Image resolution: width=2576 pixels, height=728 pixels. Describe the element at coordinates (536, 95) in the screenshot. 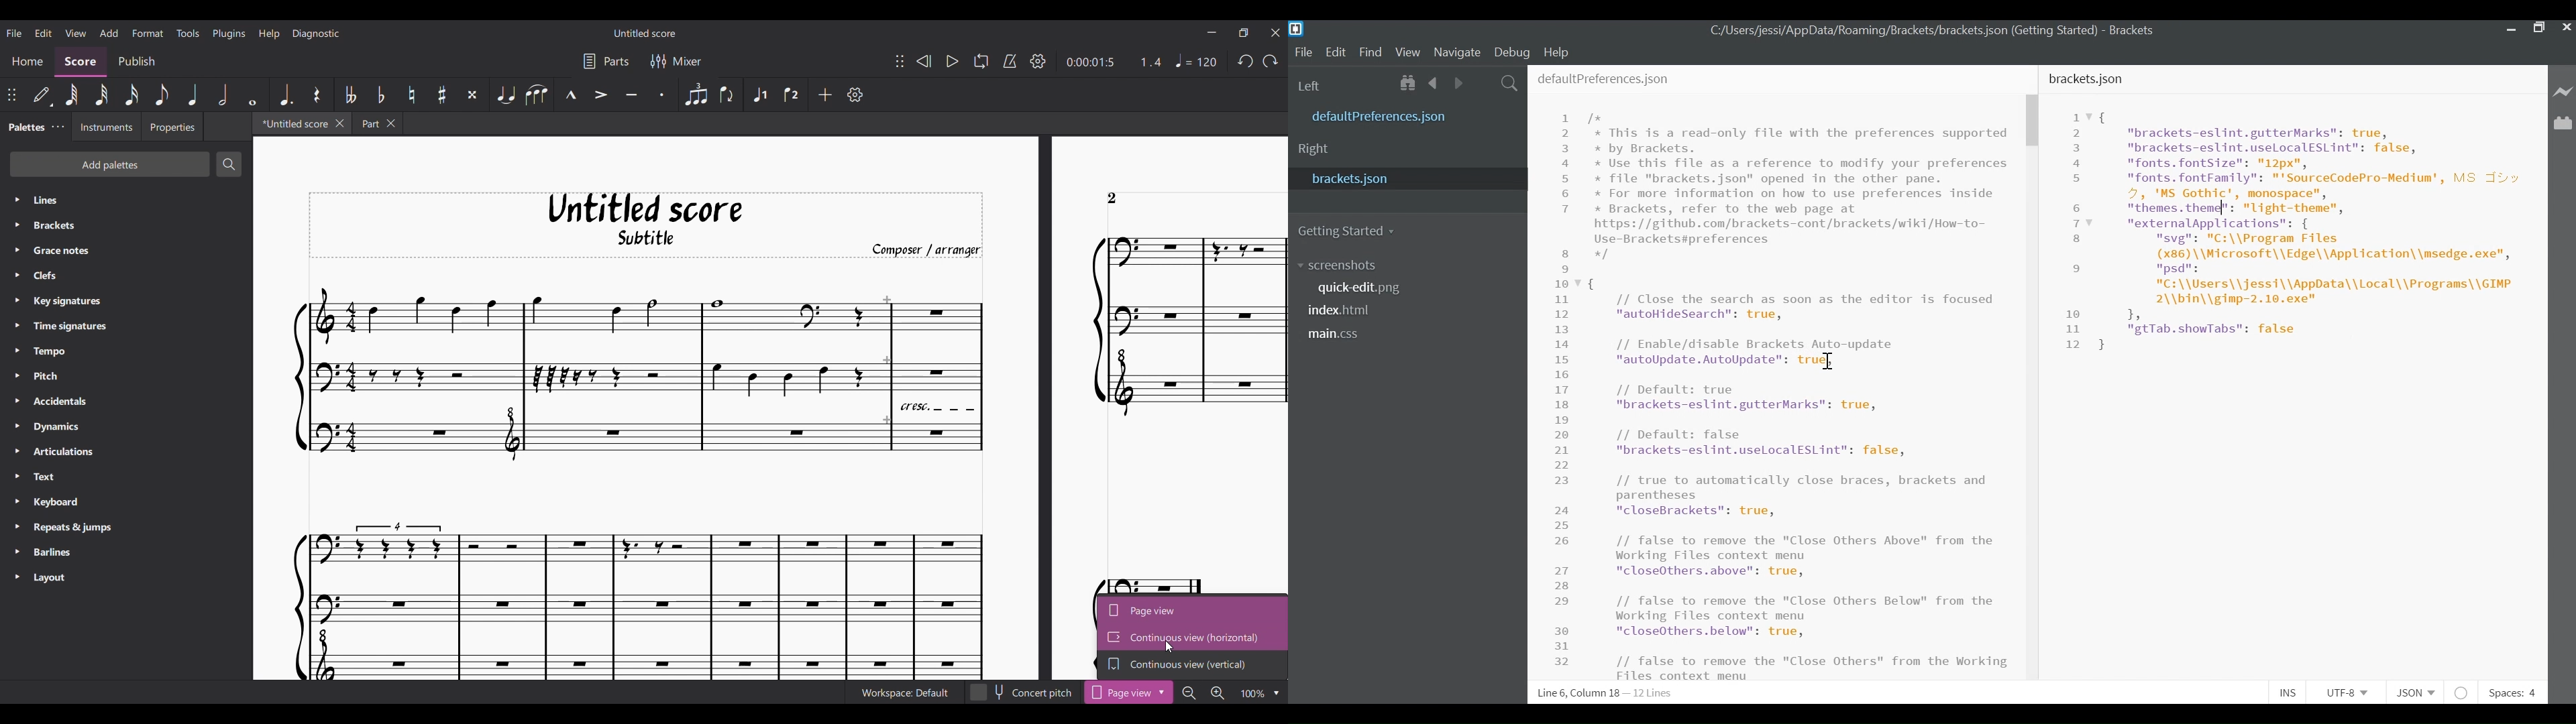

I see `Slur` at that location.